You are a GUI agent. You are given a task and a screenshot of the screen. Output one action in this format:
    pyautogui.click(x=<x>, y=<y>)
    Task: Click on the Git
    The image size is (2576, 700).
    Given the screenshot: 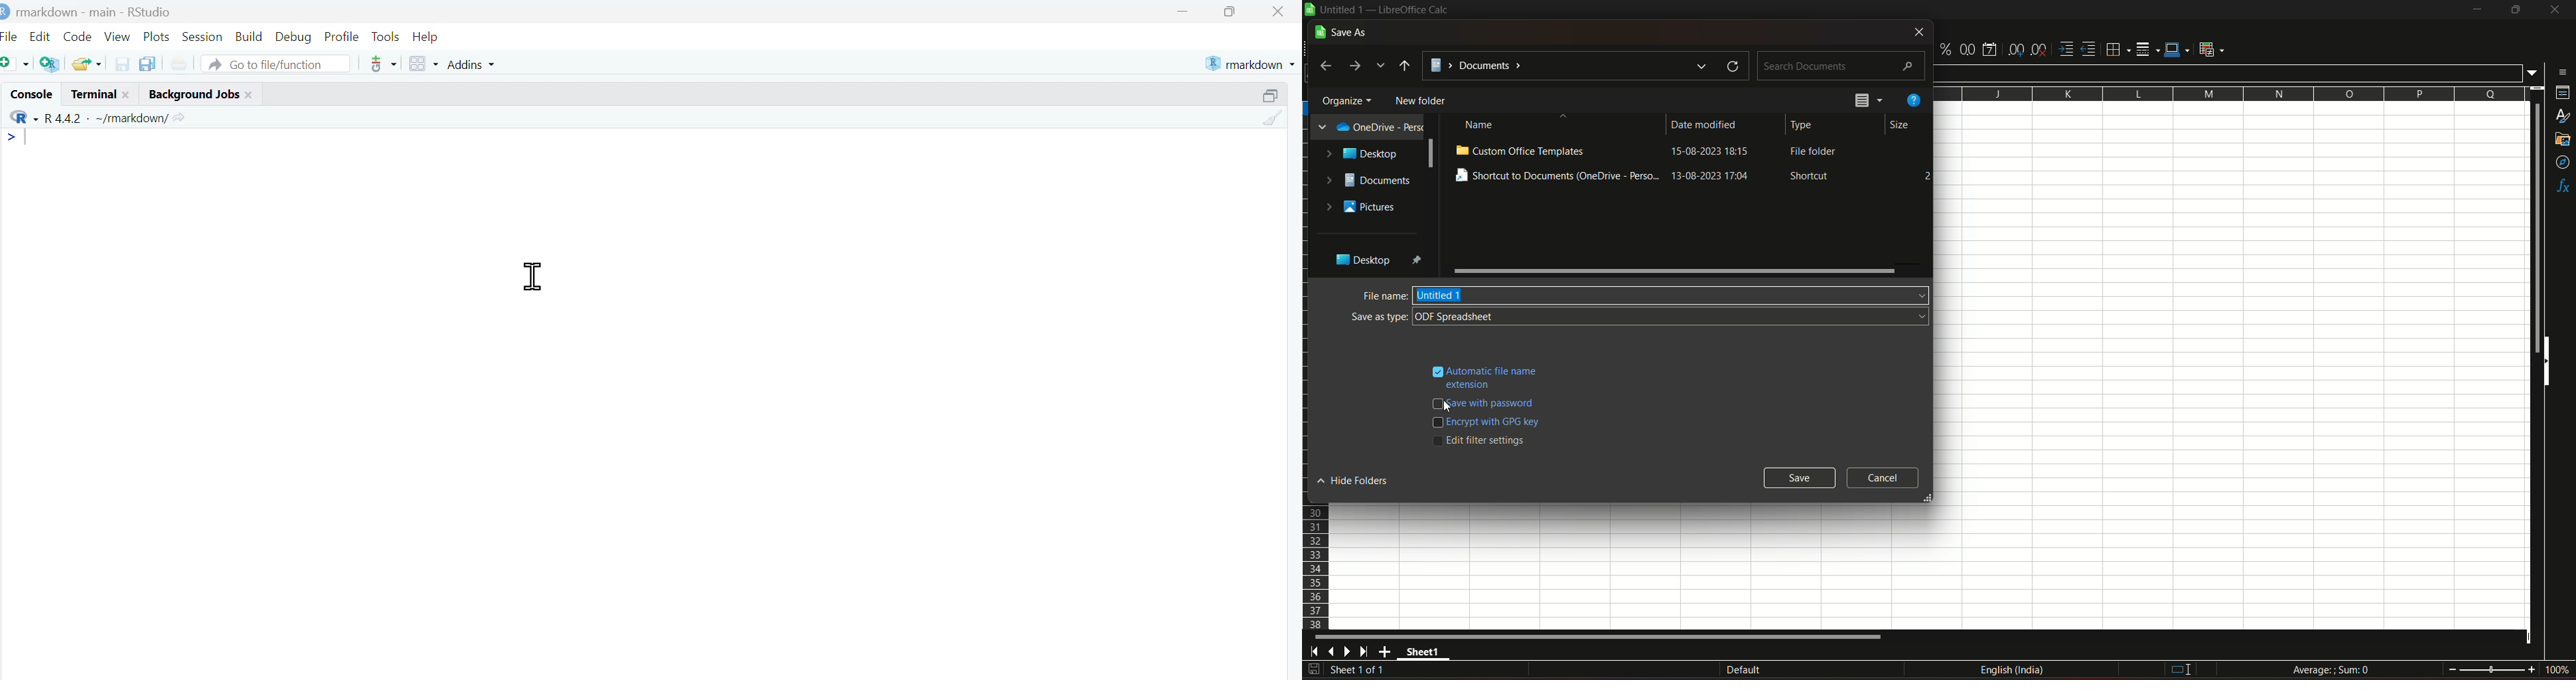 What is the action you would take?
    pyautogui.click(x=382, y=65)
    